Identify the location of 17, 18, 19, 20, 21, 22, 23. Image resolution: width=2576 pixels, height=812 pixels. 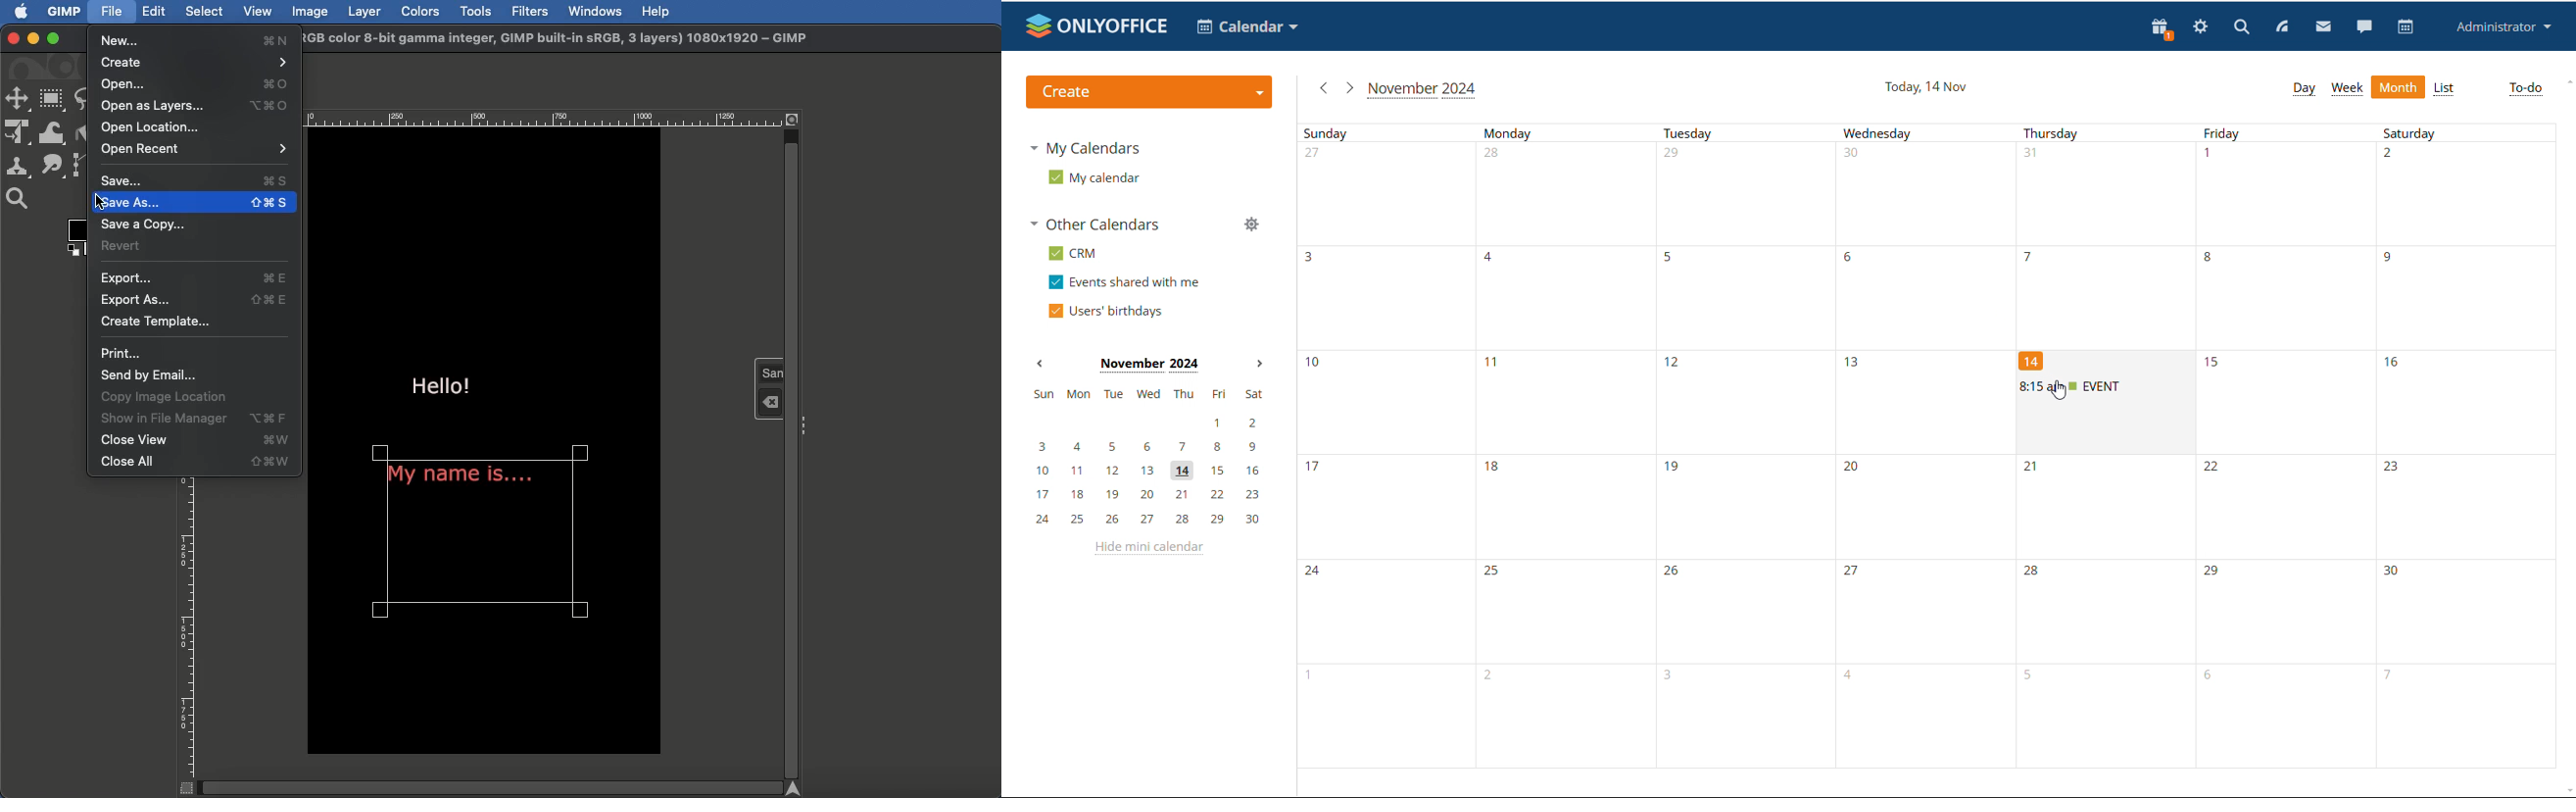
(1731, 507).